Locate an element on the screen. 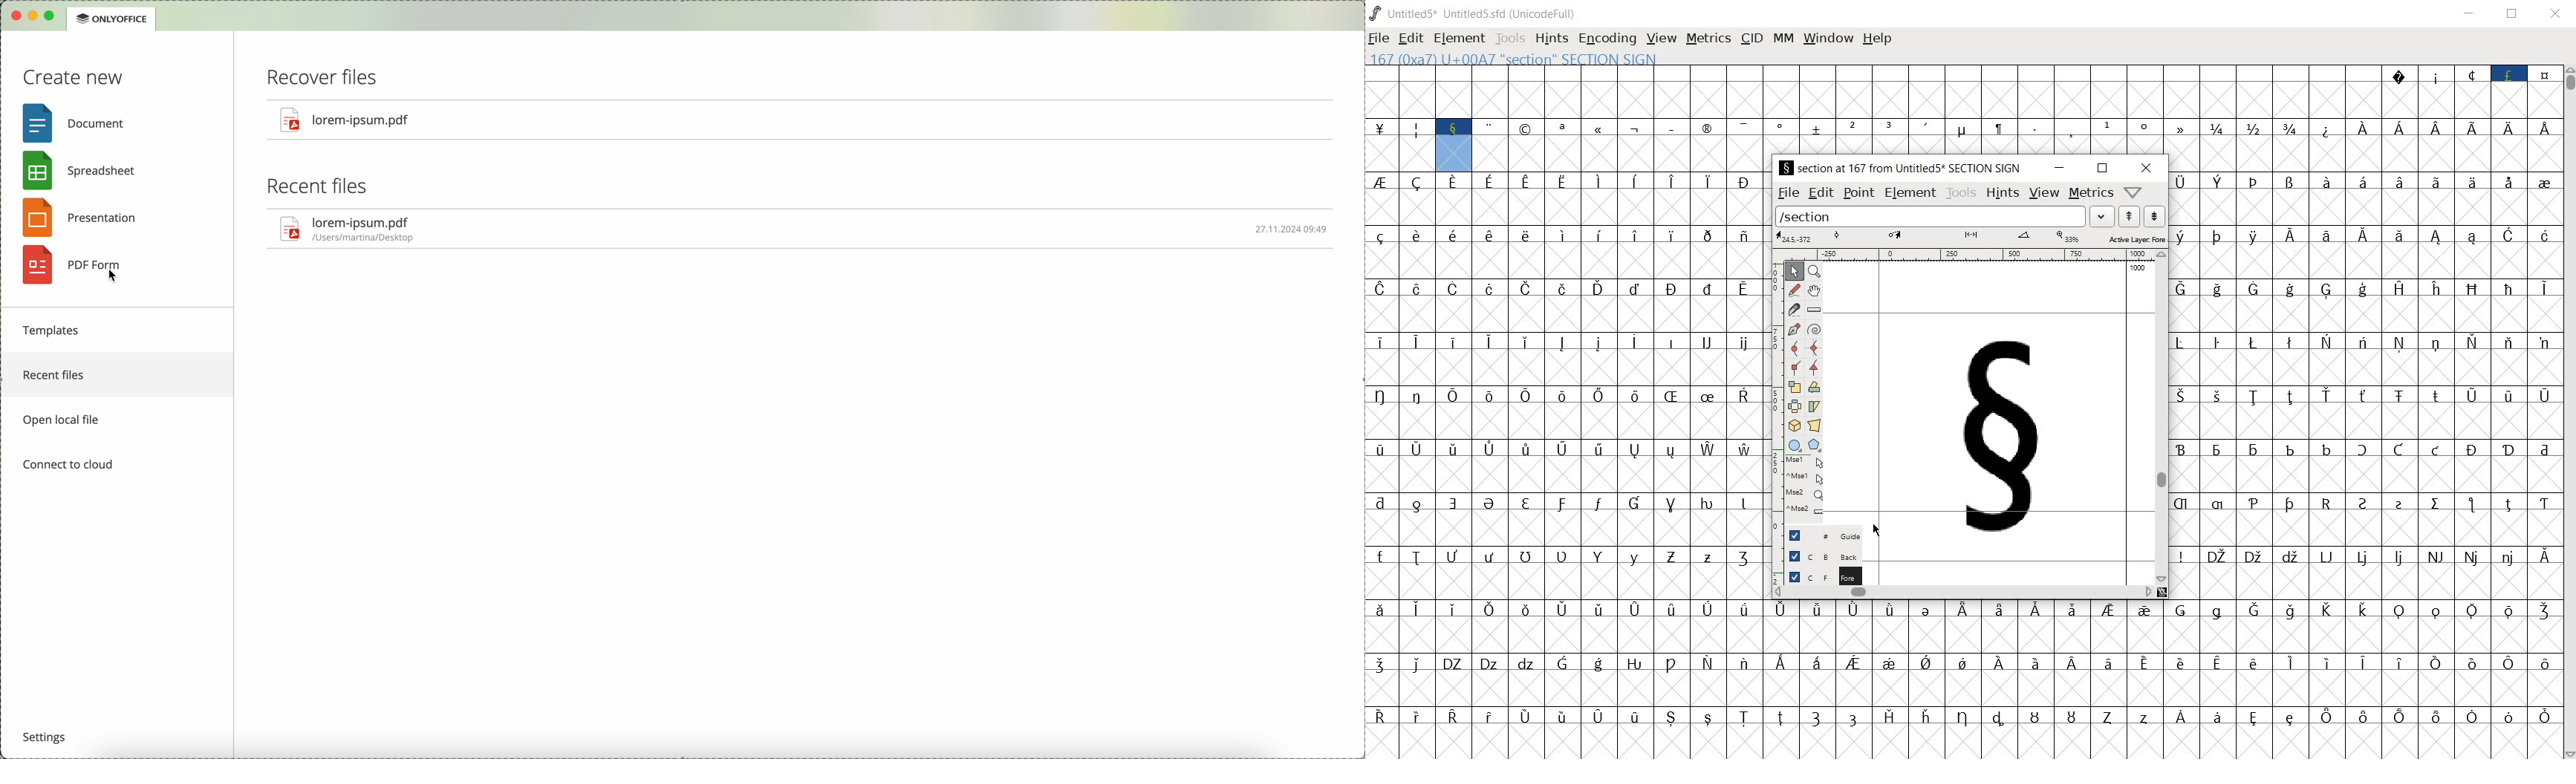 This screenshot has height=784, width=2576. empty cells is located at coordinates (1623, 154).